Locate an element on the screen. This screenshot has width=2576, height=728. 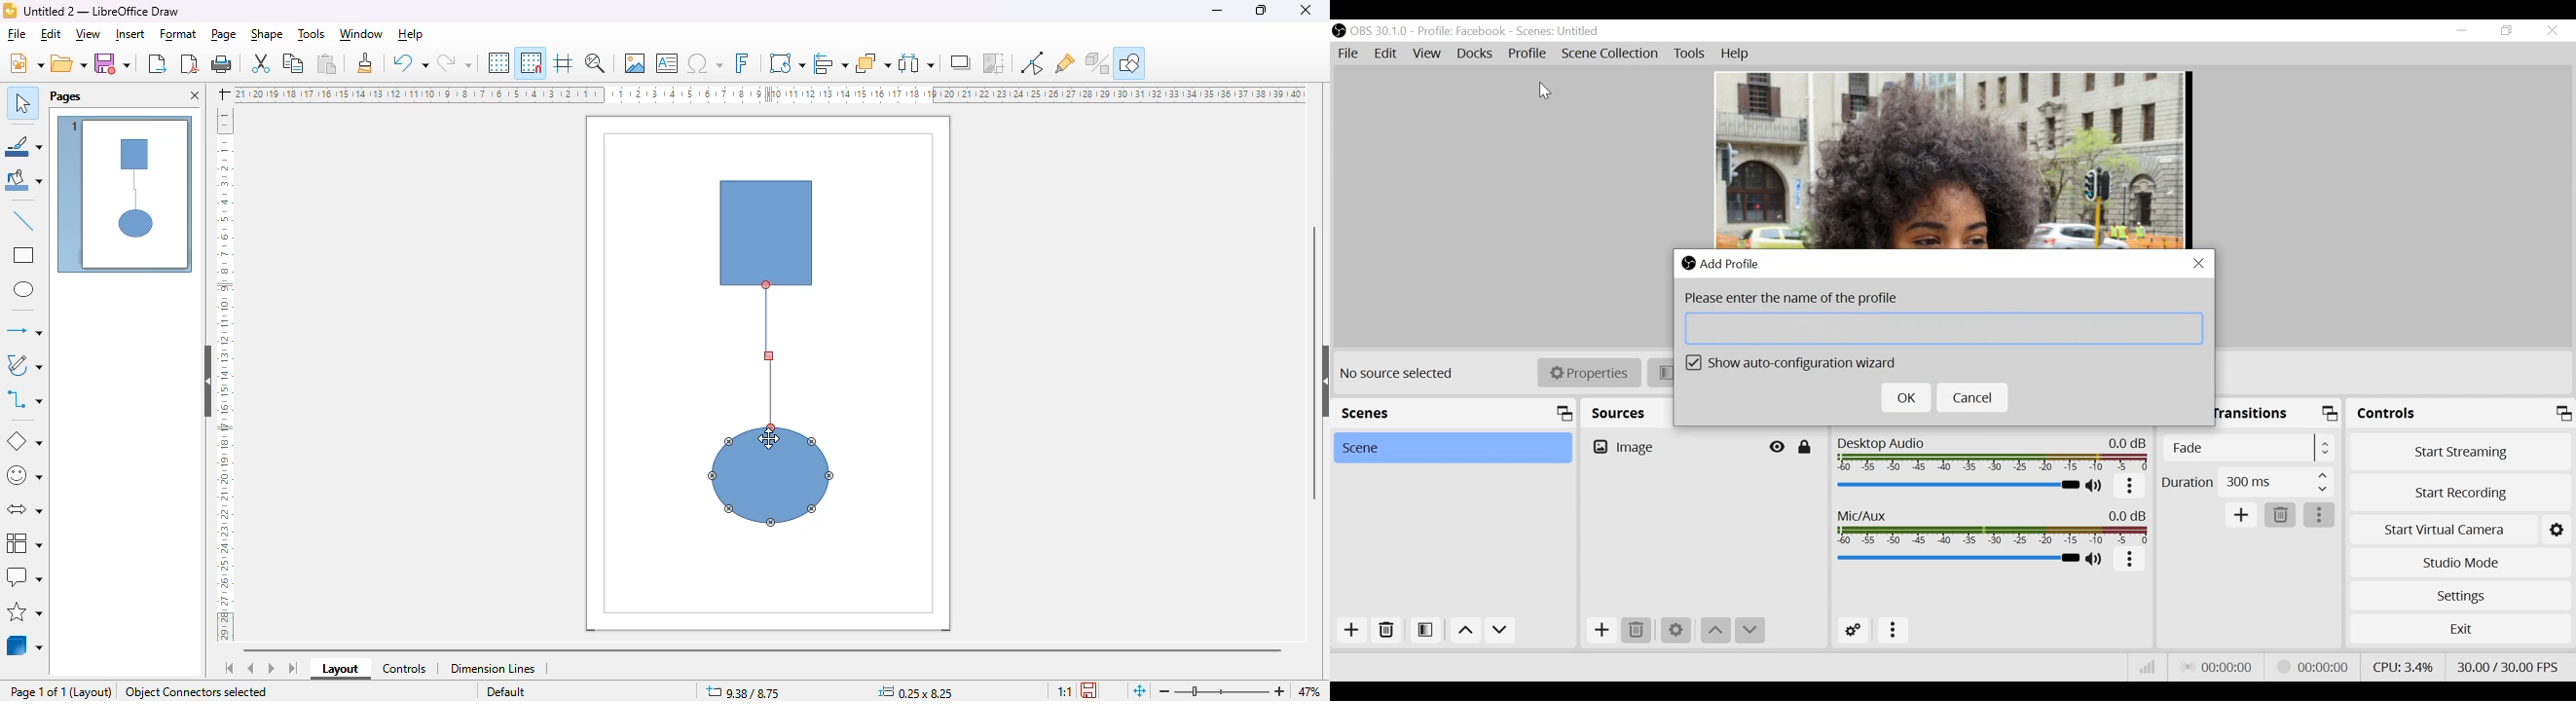
fill color is located at coordinates (24, 182).